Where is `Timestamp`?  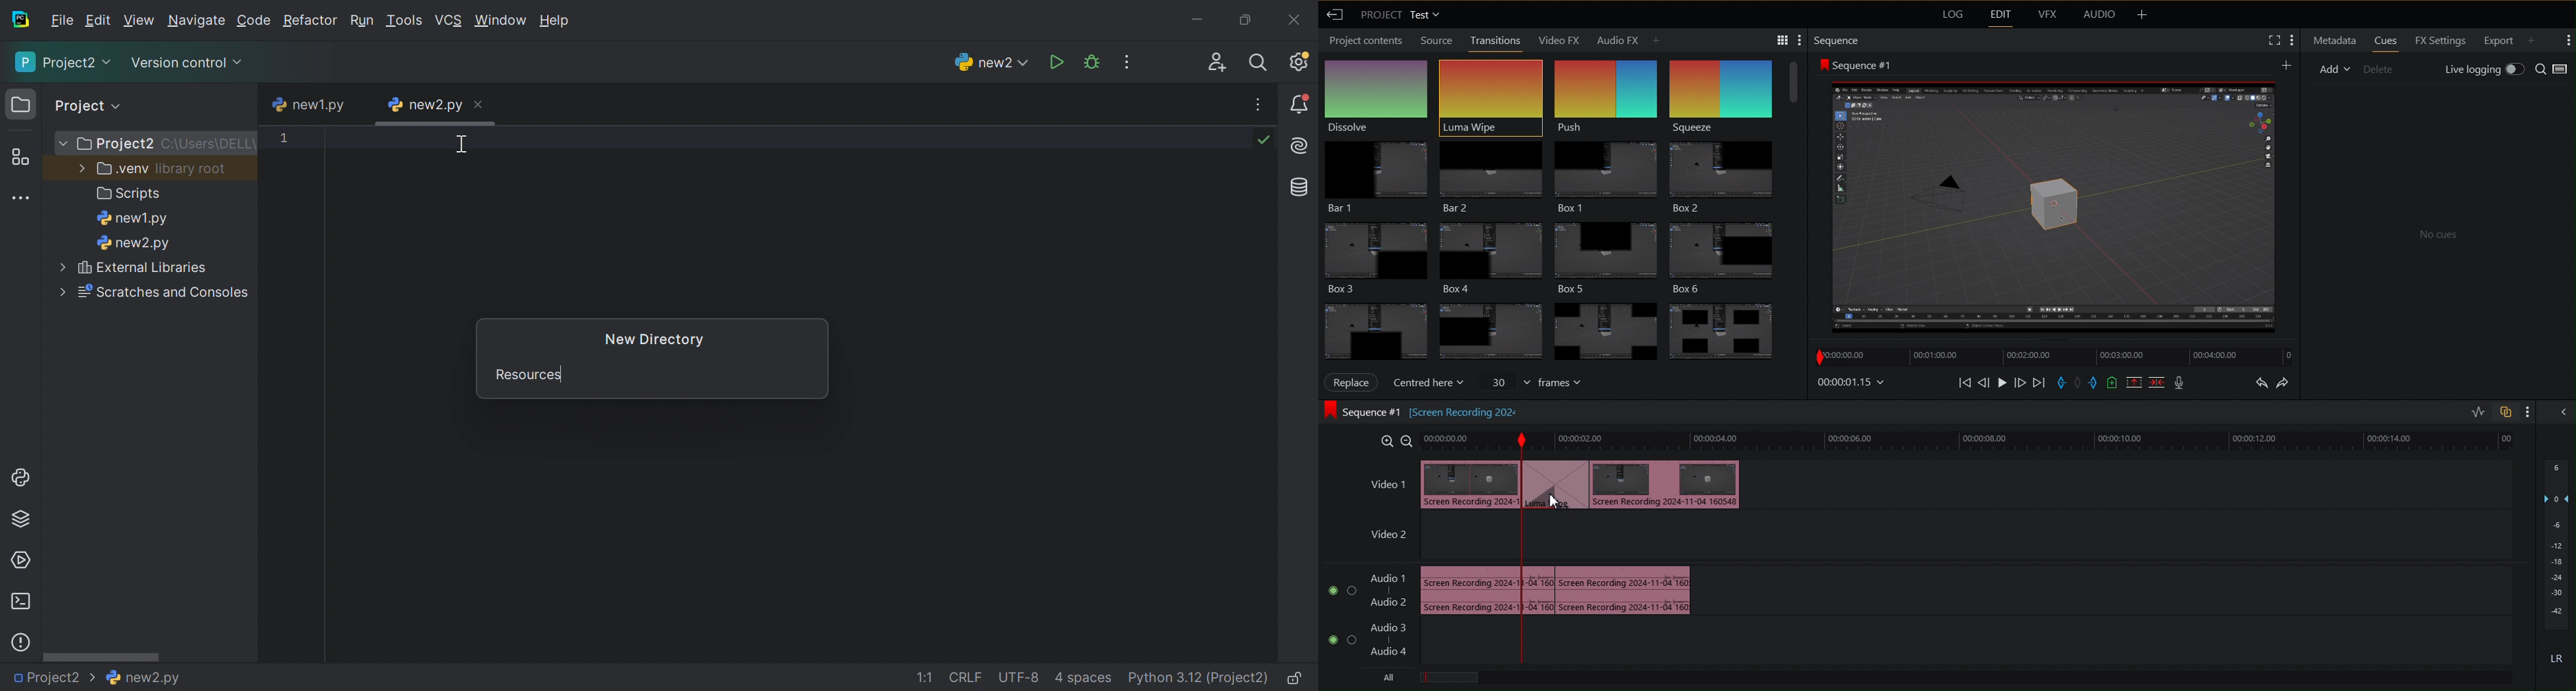 Timestamp is located at coordinates (1854, 382).